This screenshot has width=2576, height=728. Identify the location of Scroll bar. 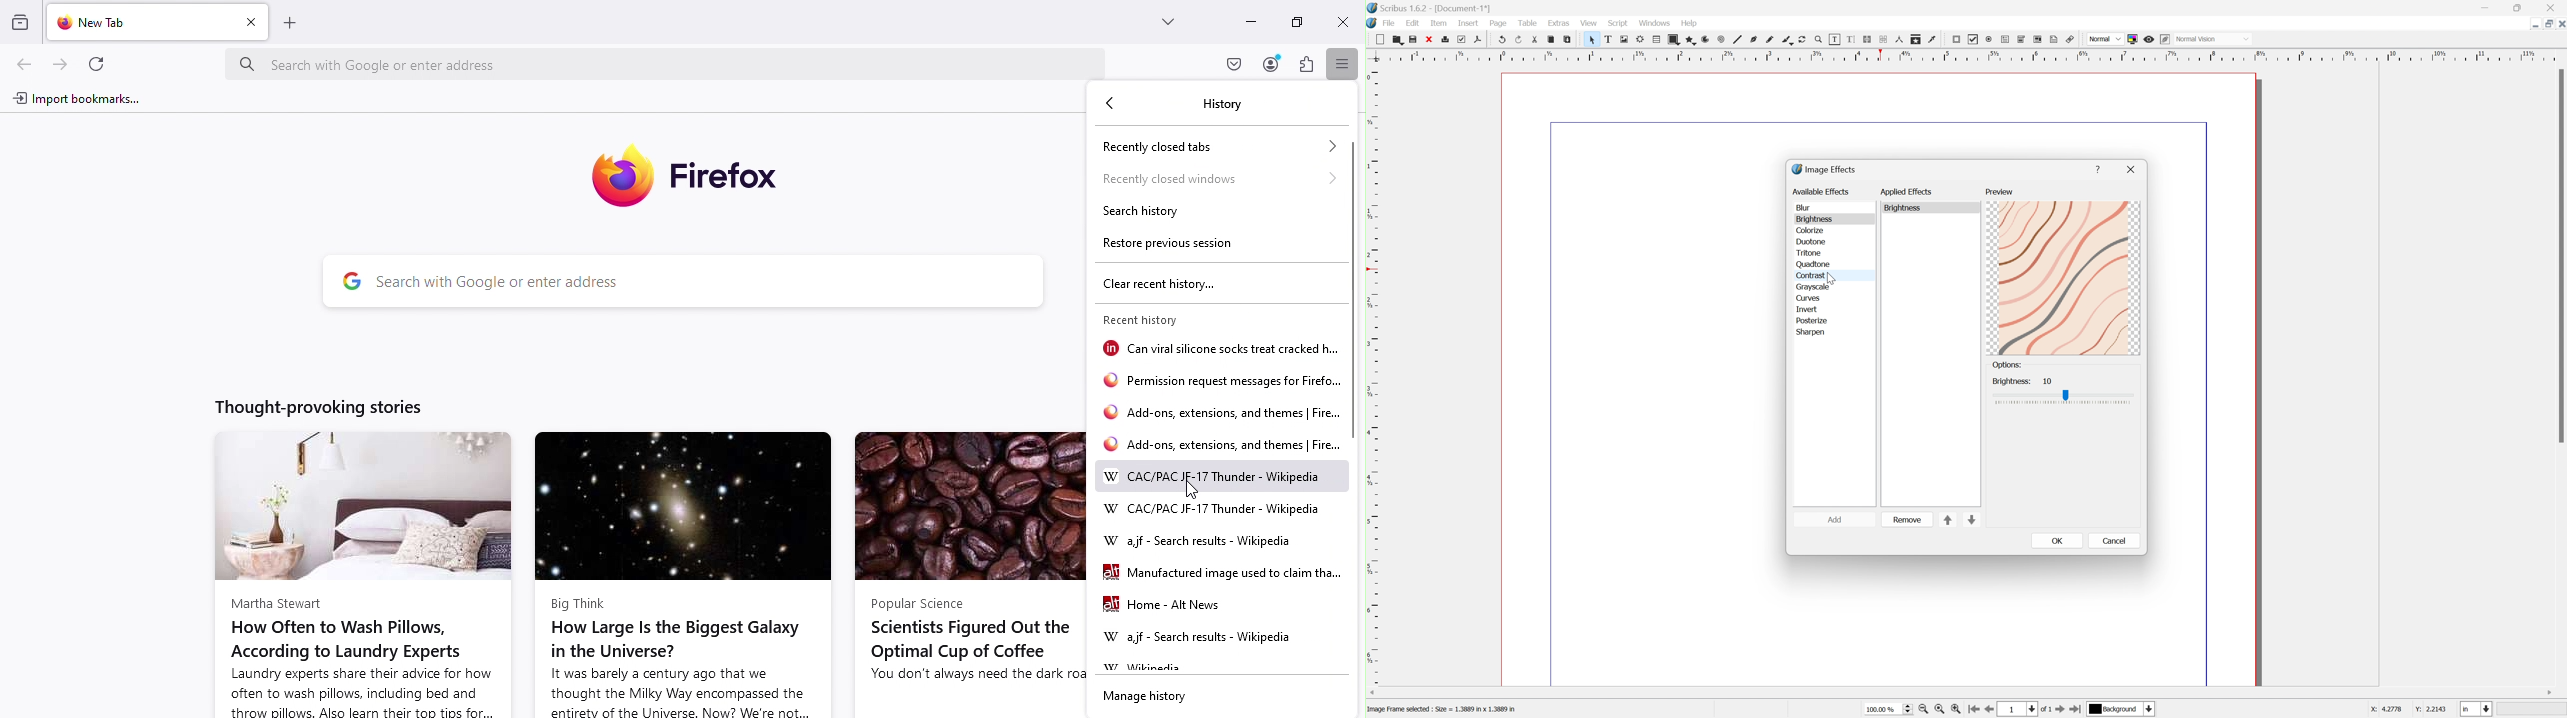
(1967, 690).